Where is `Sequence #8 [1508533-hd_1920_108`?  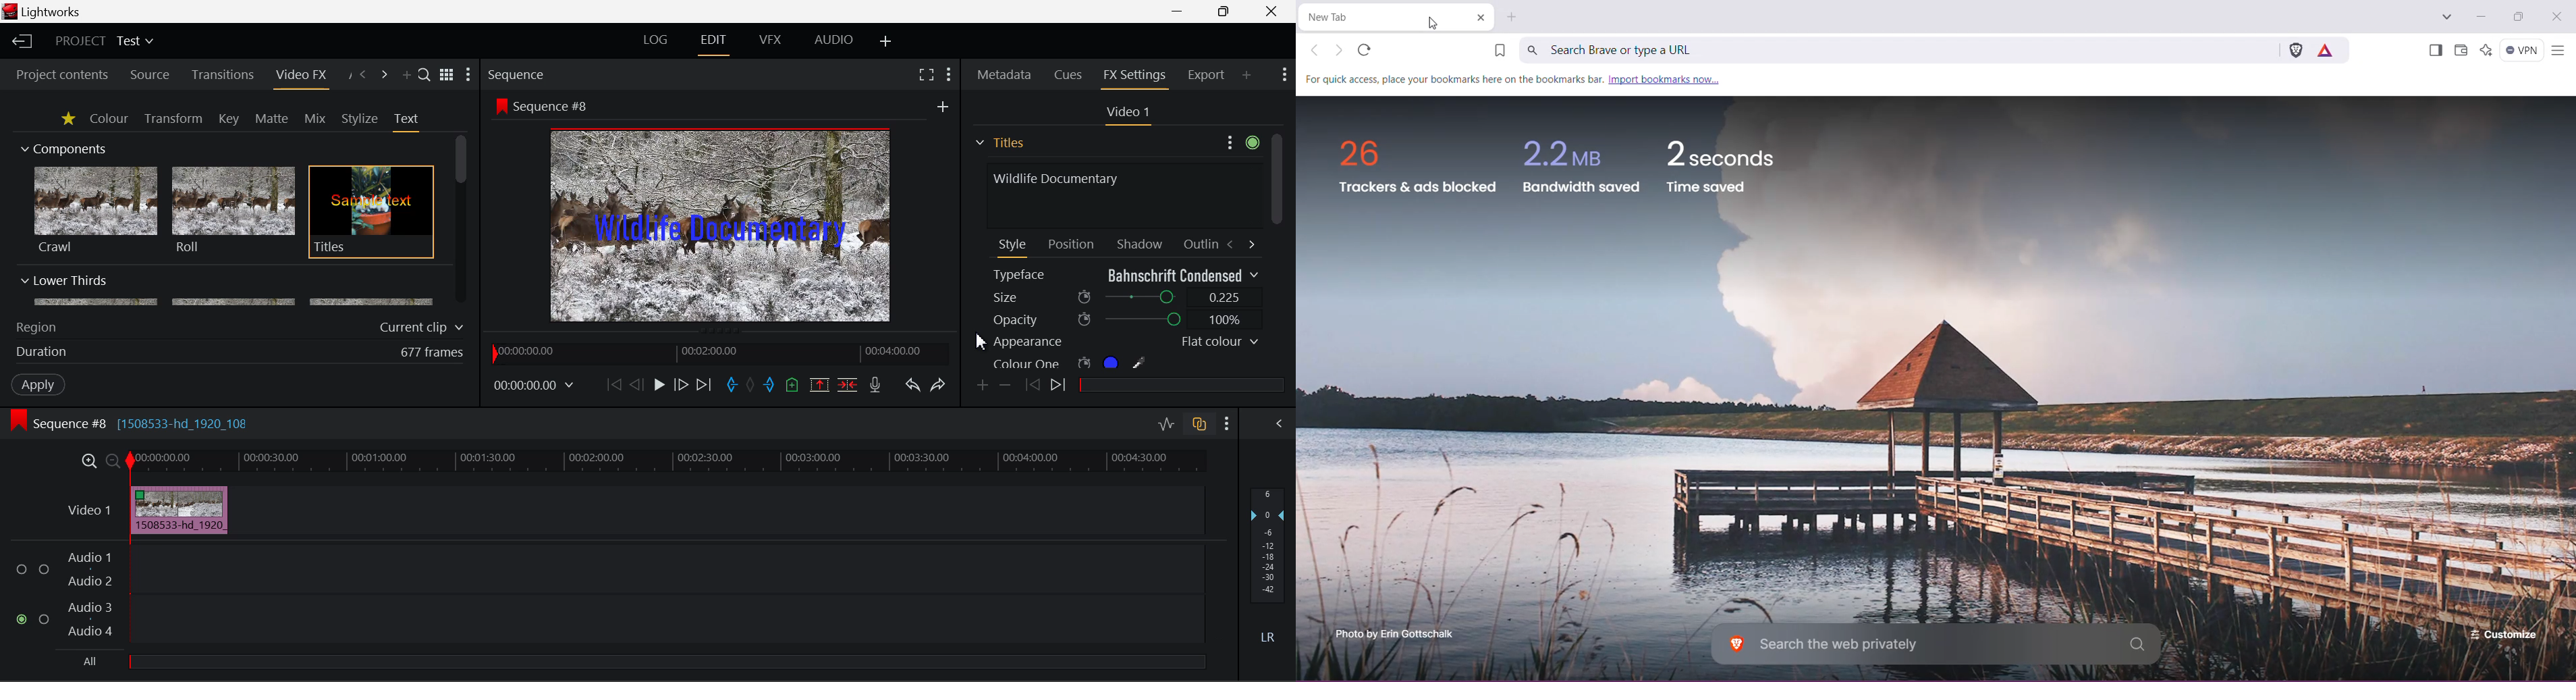
Sequence #8 [1508533-hd_1920_108 is located at coordinates (143, 423).